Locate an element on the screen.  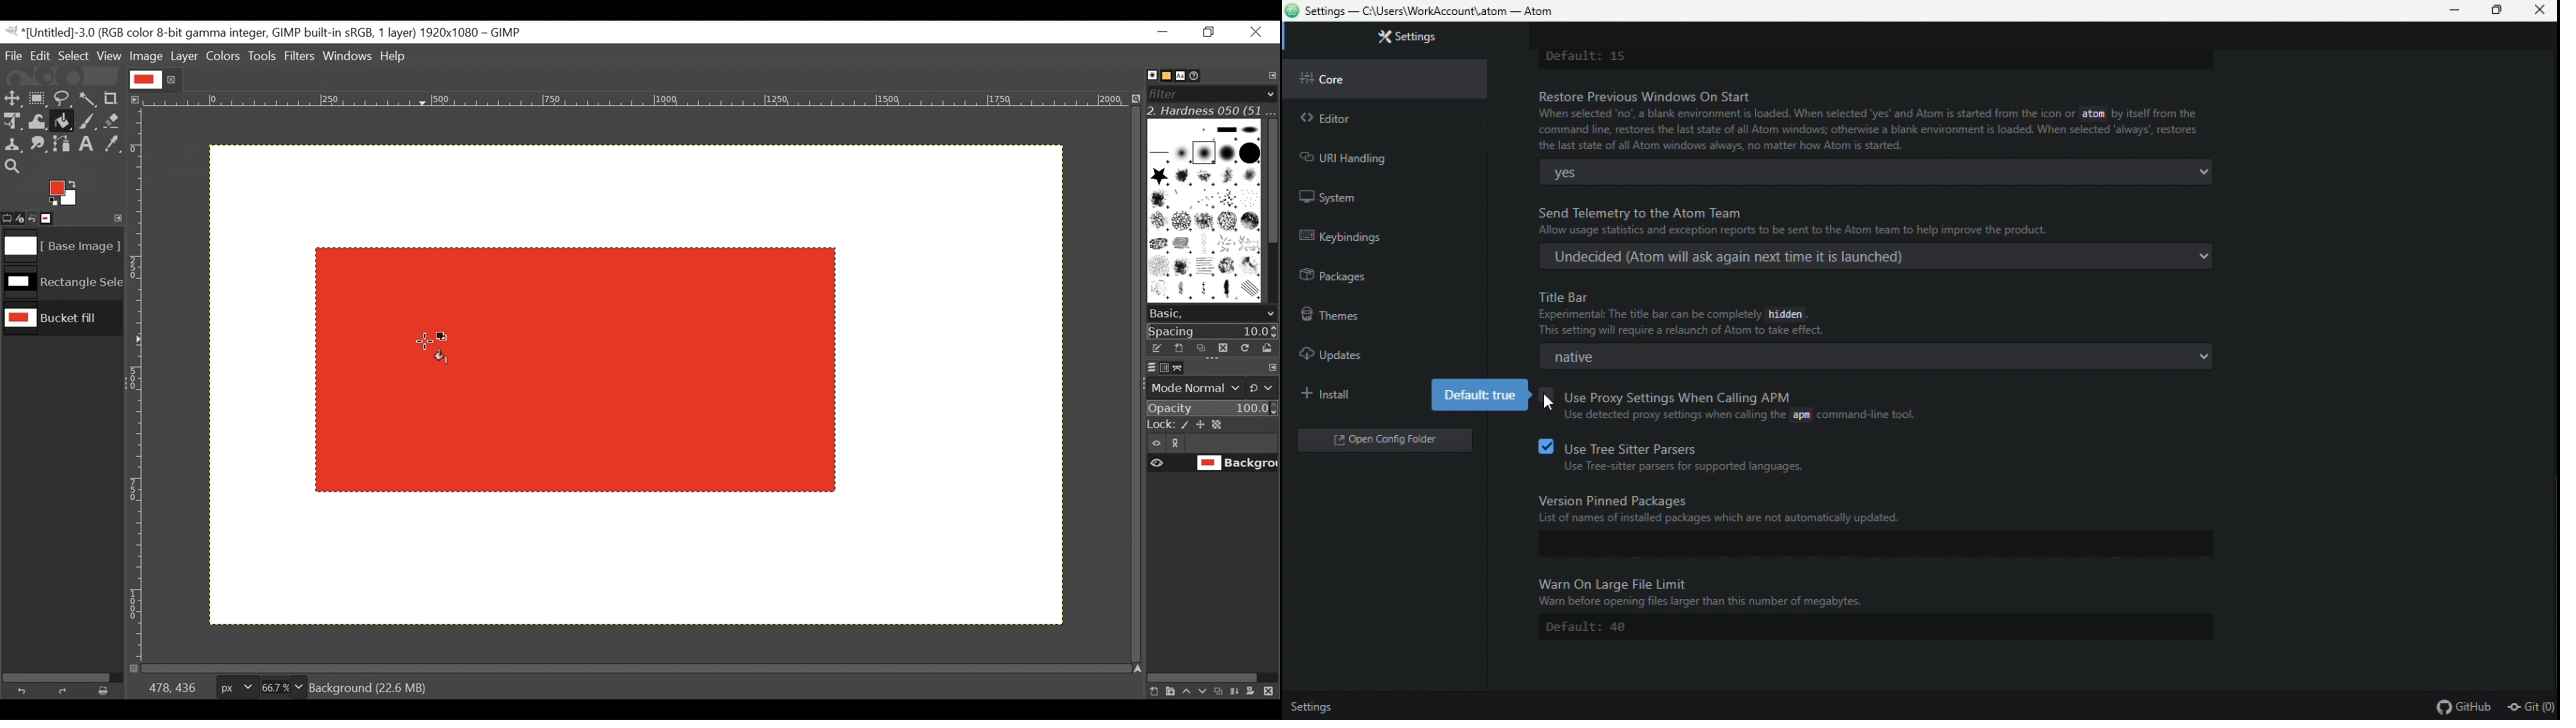
Restore is located at coordinates (1211, 33).